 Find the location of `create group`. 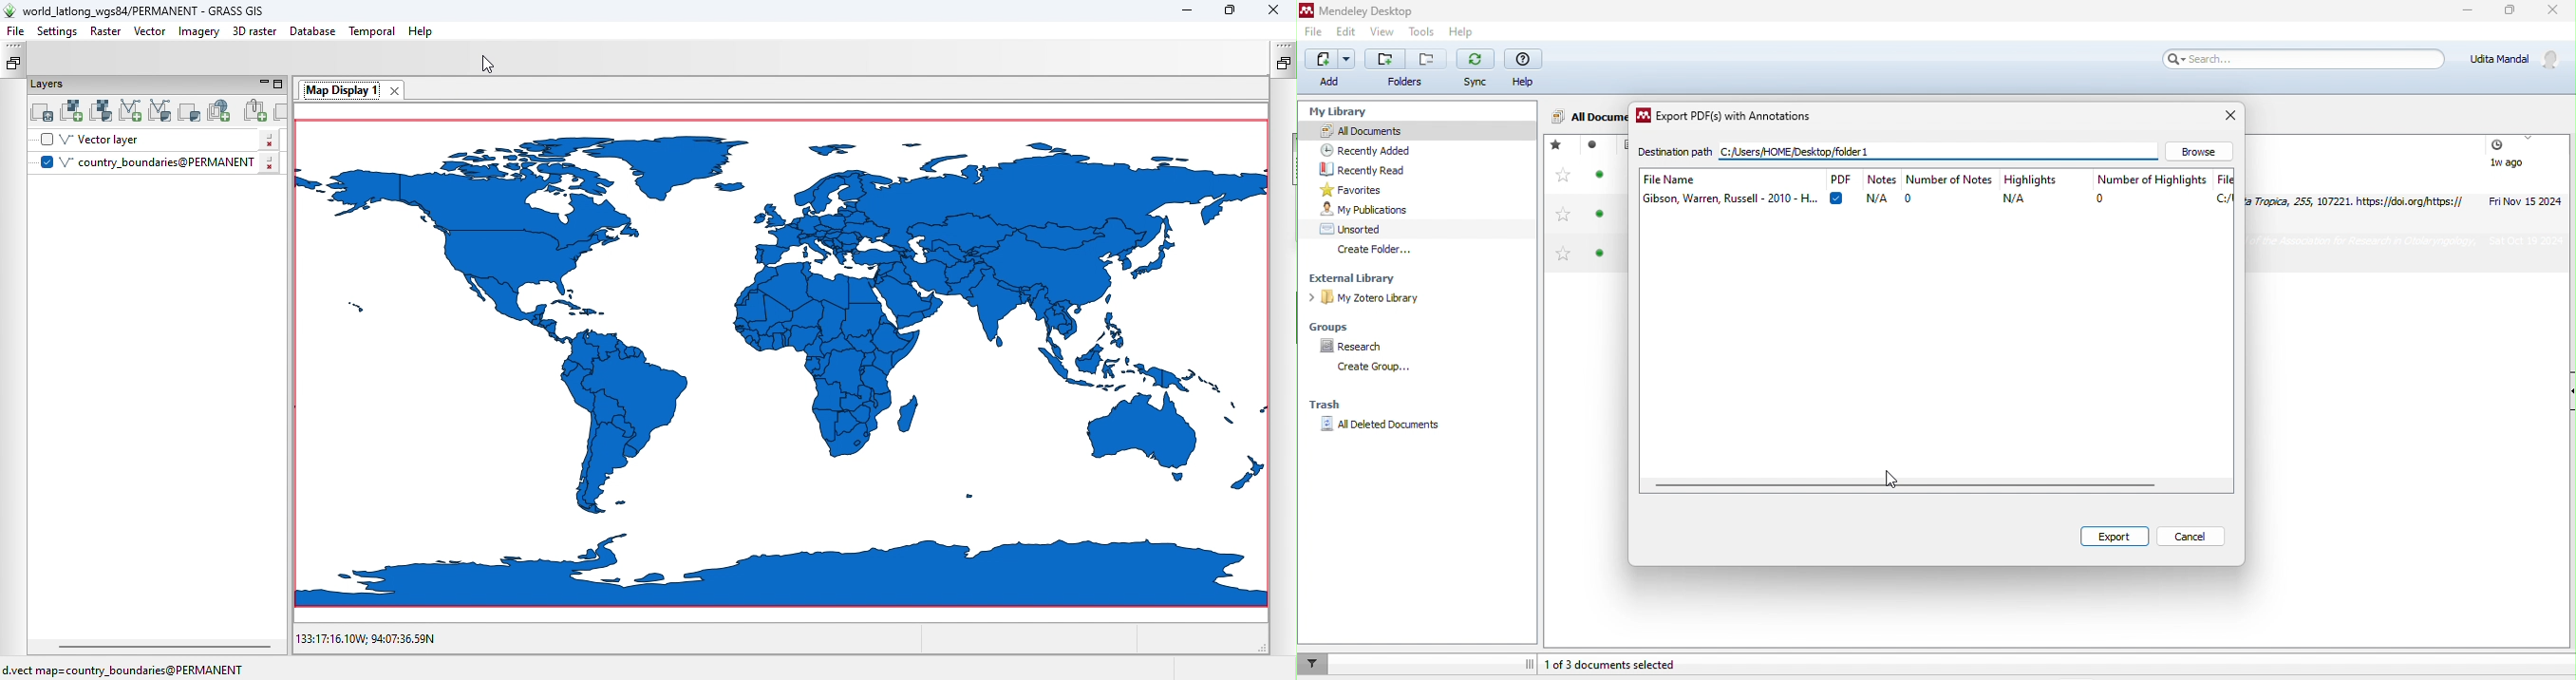

create group is located at coordinates (1378, 369).